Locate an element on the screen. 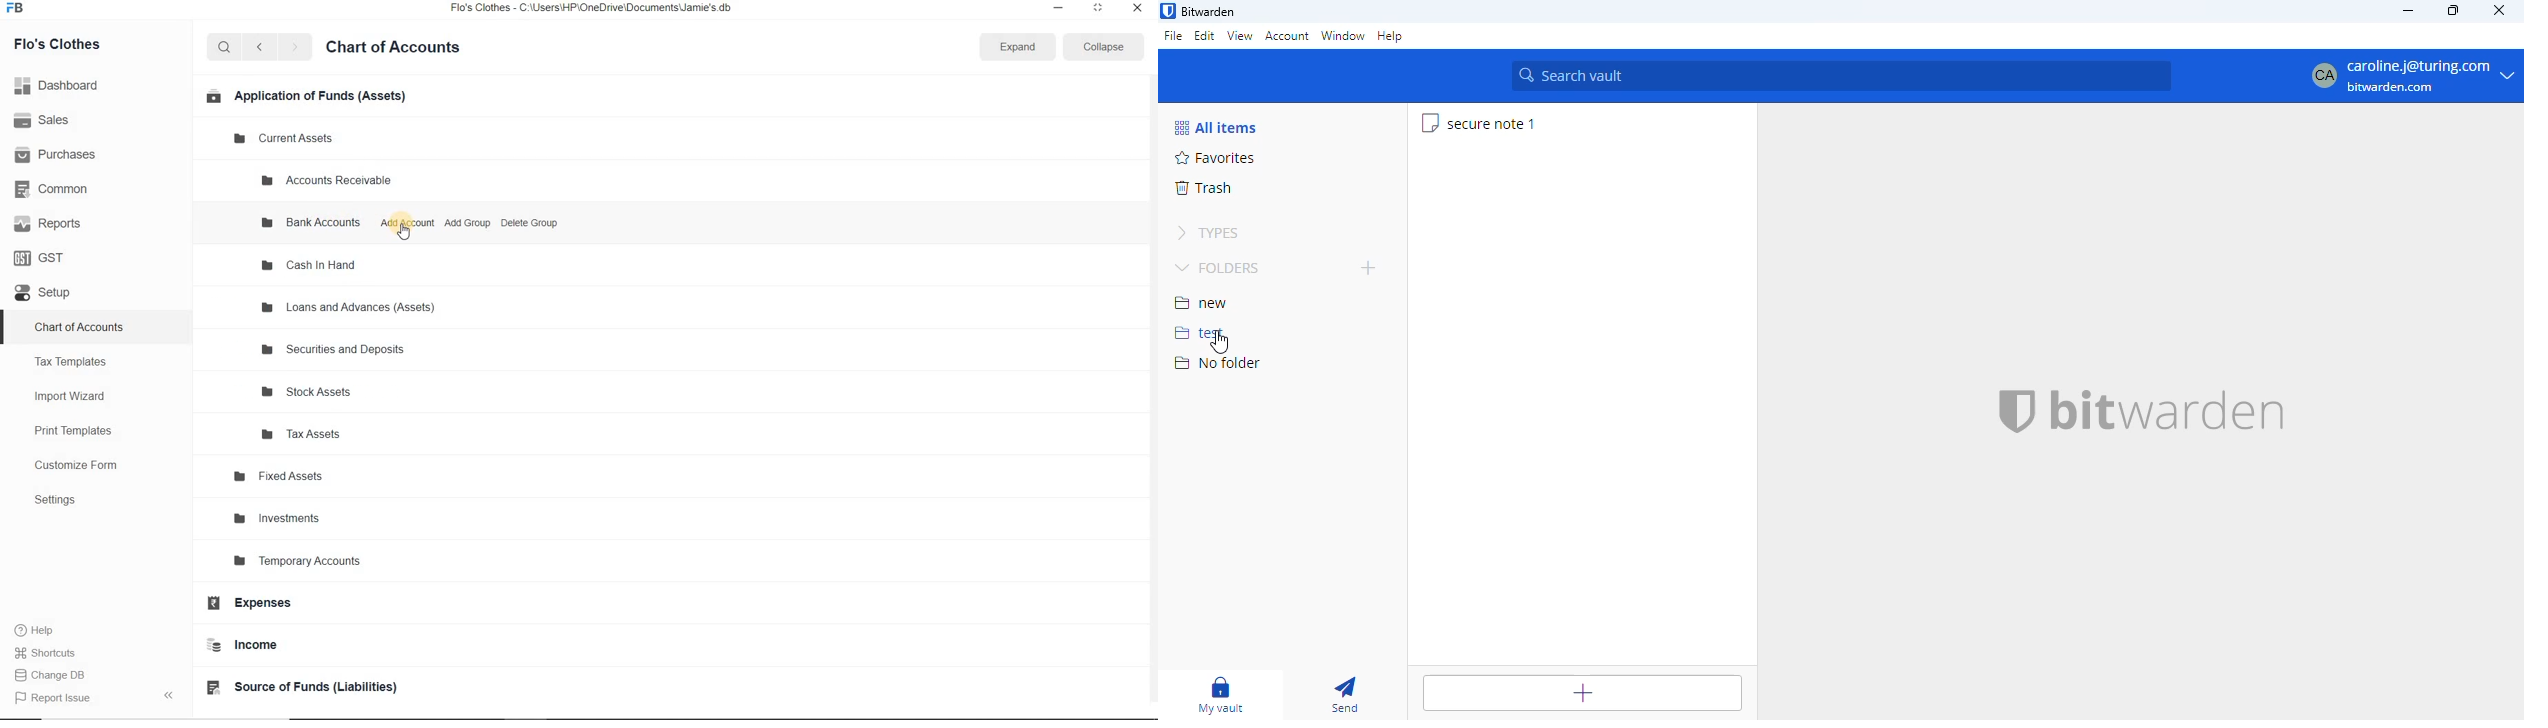 This screenshot has height=728, width=2548. forward is located at coordinates (296, 48).